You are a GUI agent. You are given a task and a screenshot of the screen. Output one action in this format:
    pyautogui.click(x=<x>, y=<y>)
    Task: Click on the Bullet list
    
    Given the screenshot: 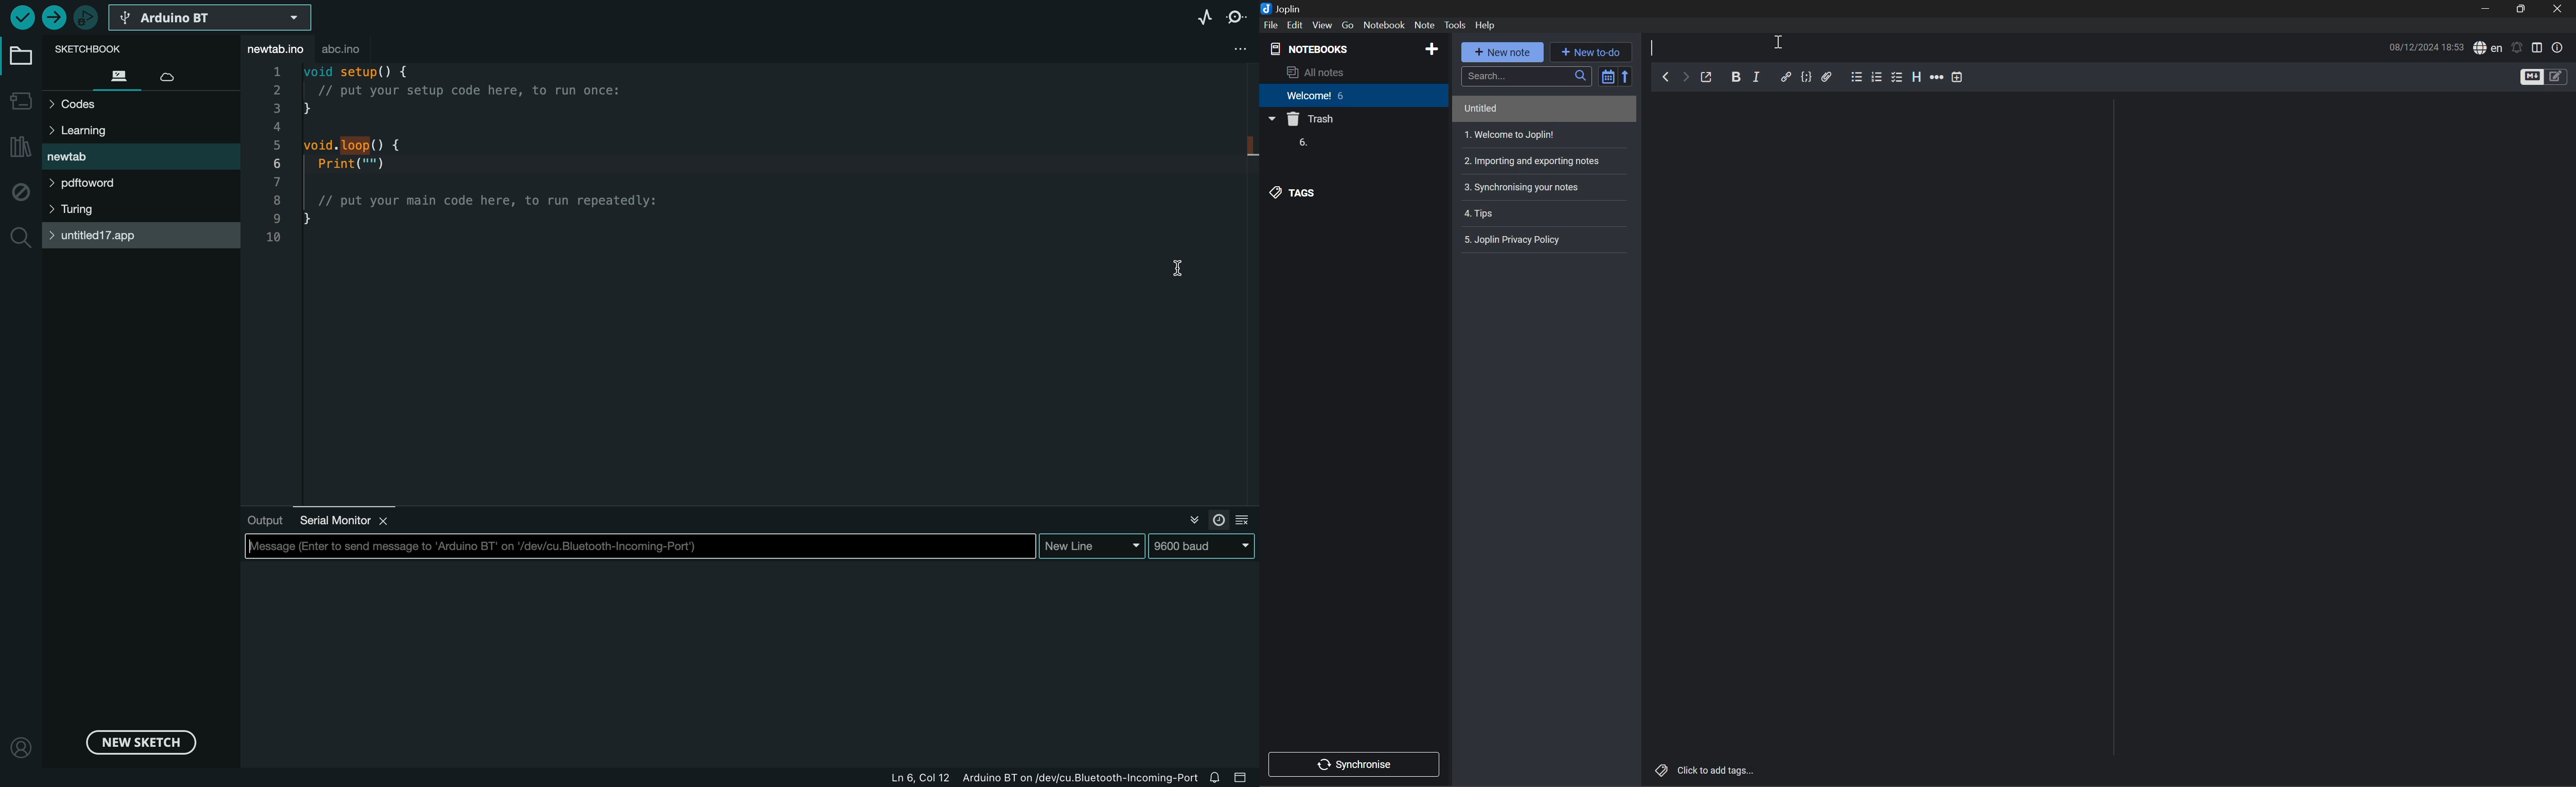 What is the action you would take?
    pyautogui.click(x=1857, y=75)
    